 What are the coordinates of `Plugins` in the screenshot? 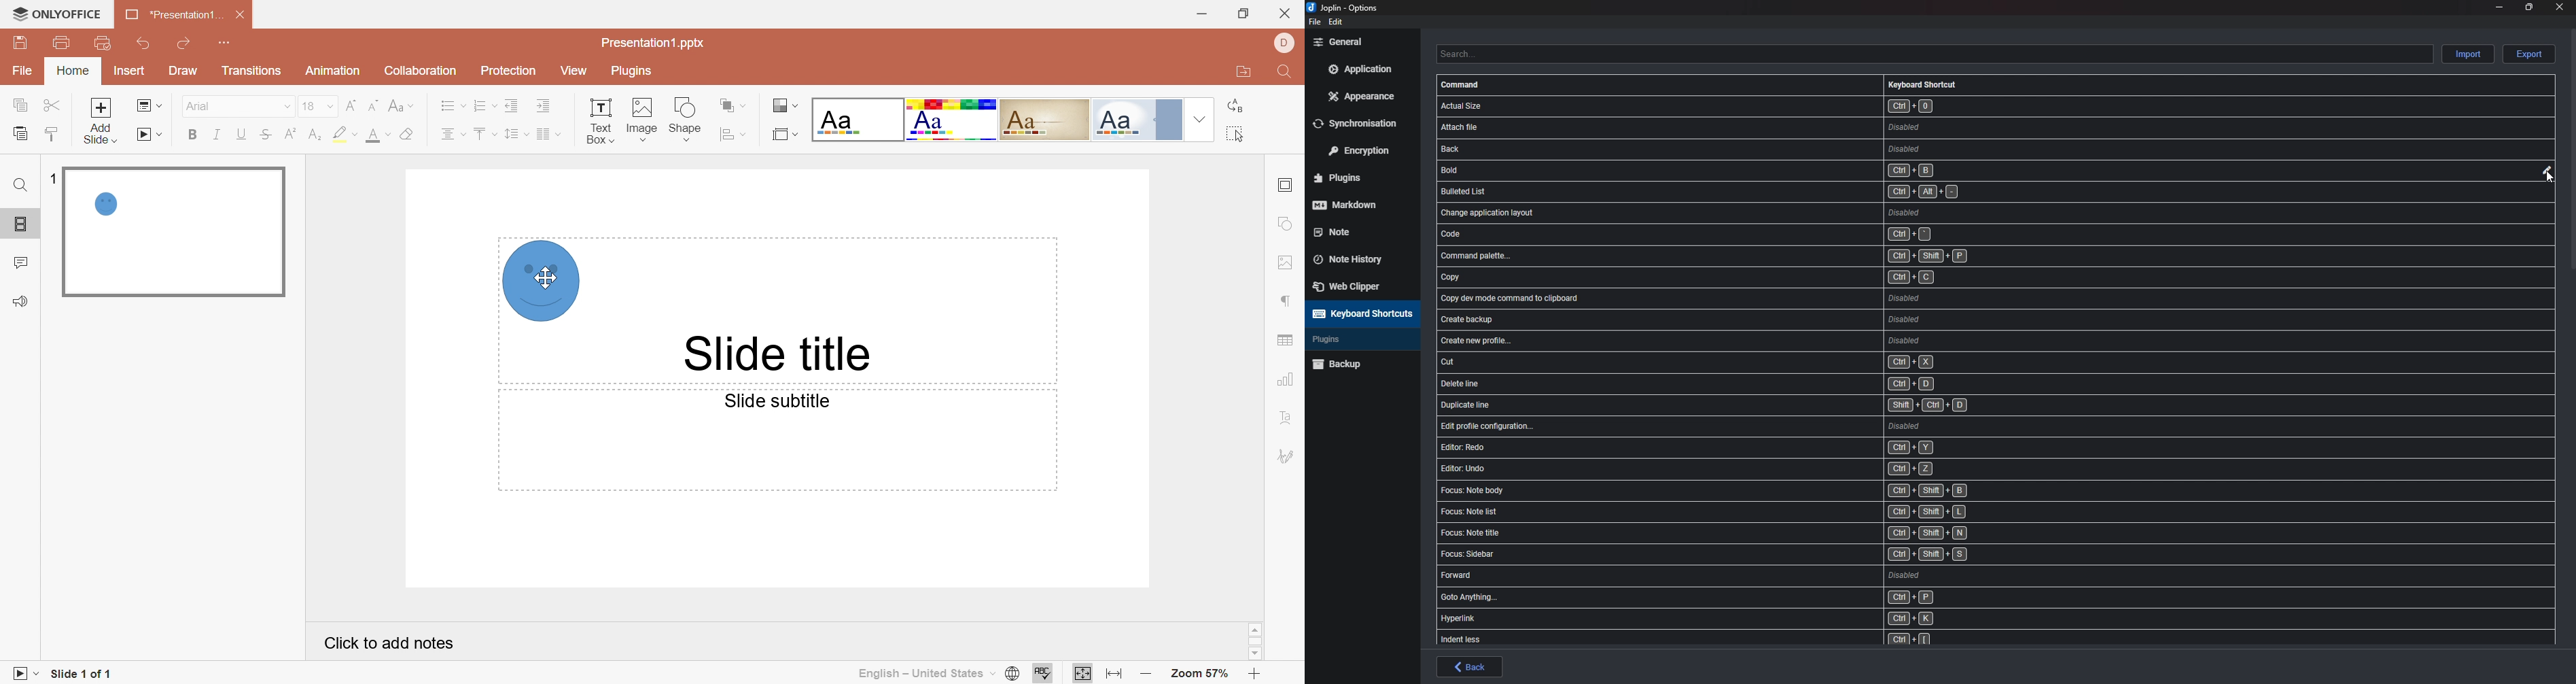 It's located at (1356, 178).